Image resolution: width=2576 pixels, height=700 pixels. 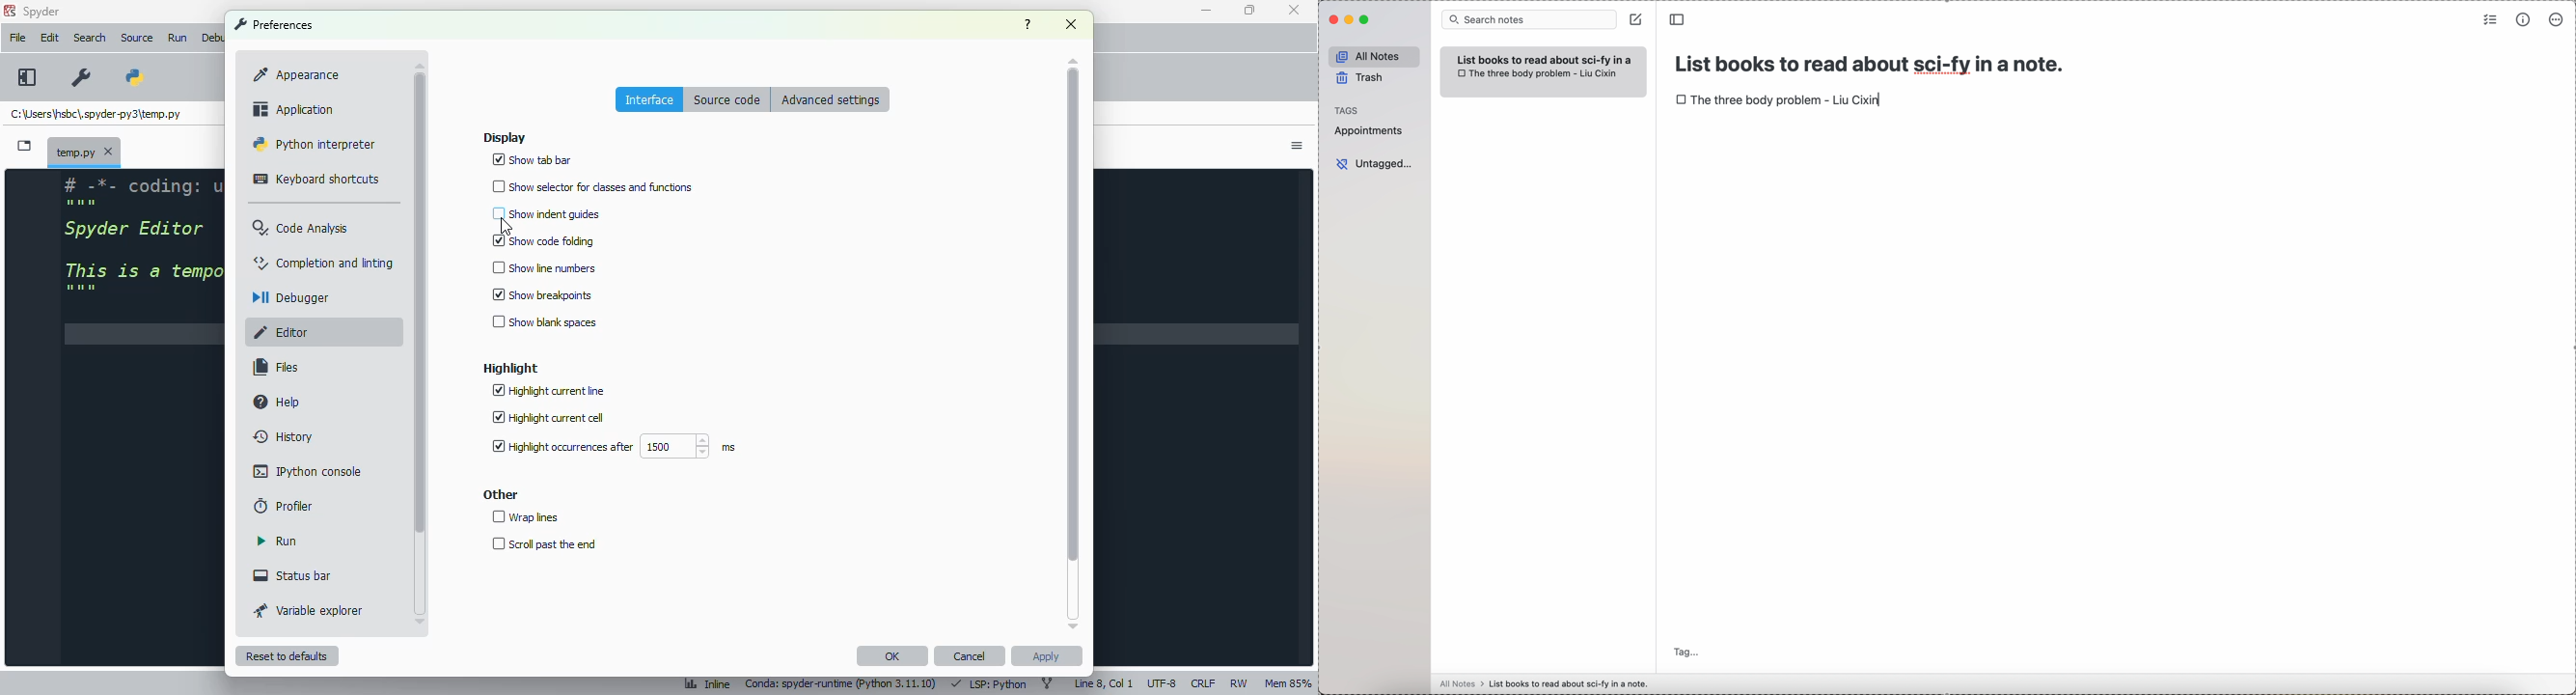 What do you see at coordinates (10, 10) in the screenshot?
I see `logo` at bounding box center [10, 10].